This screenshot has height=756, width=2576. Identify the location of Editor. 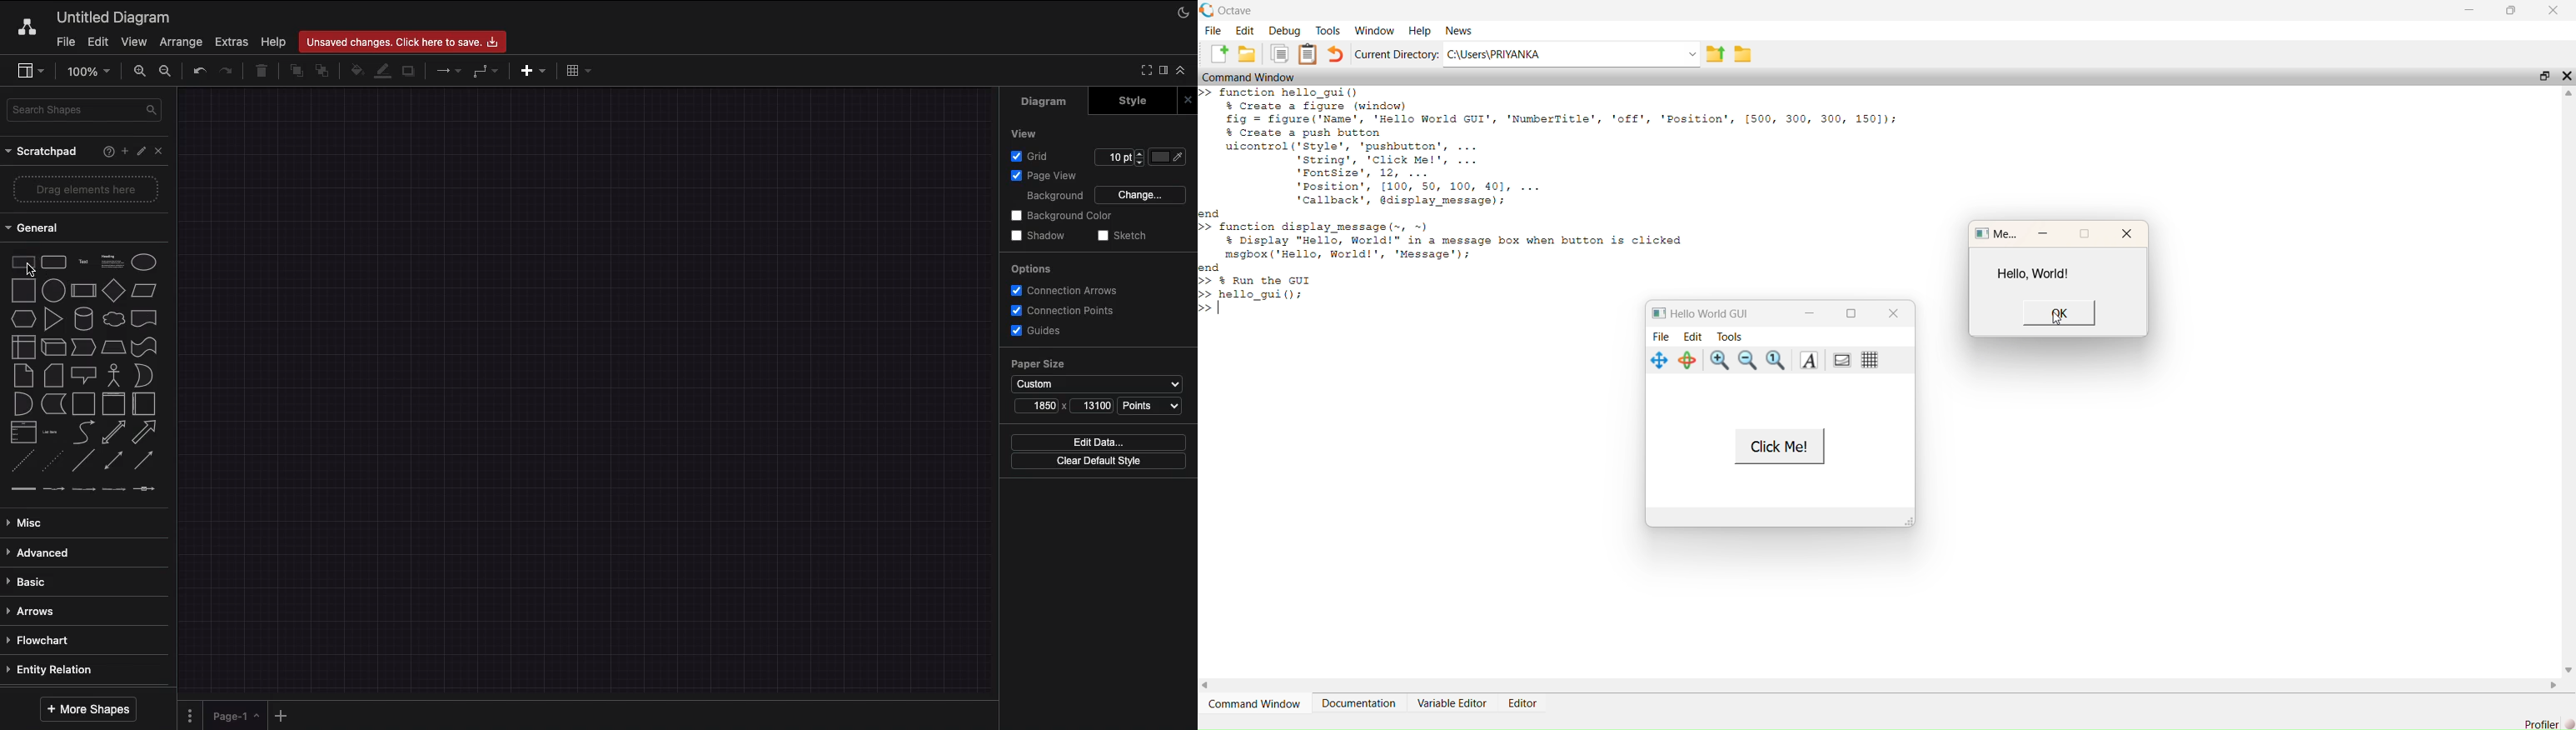
(1521, 702).